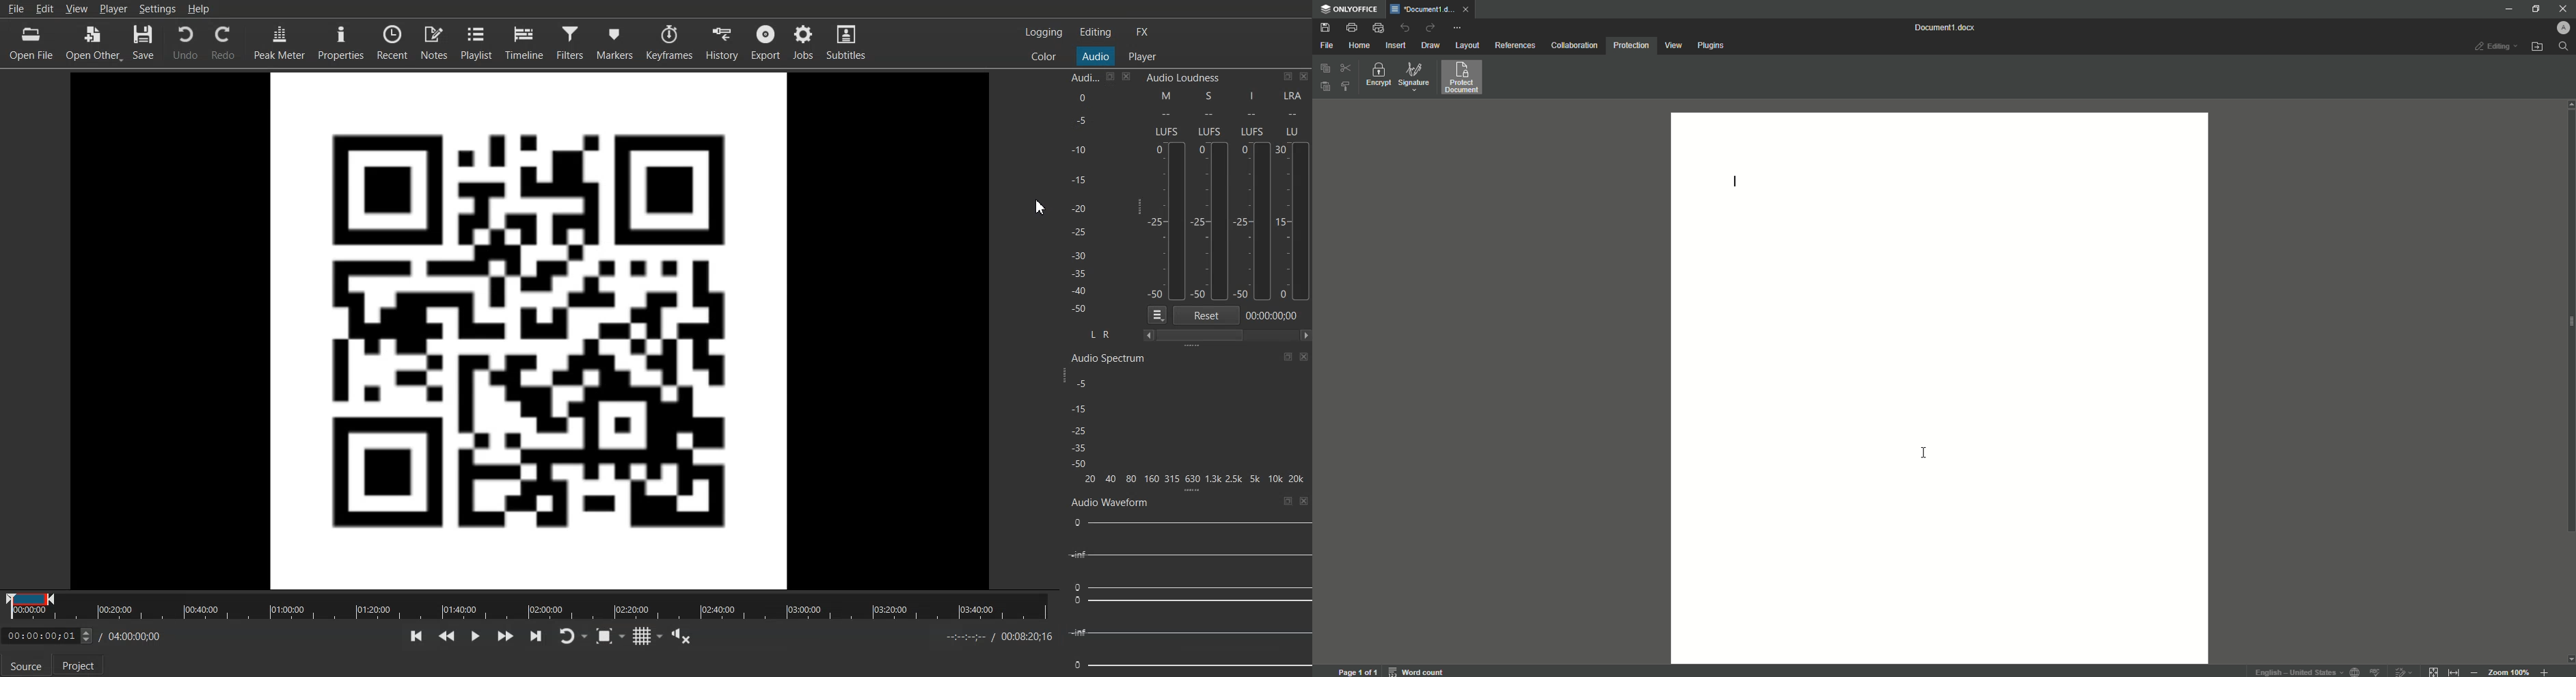  What do you see at coordinates (435, 43) in the screenshot?
I see `Notes` at bounding box center [435, 43].